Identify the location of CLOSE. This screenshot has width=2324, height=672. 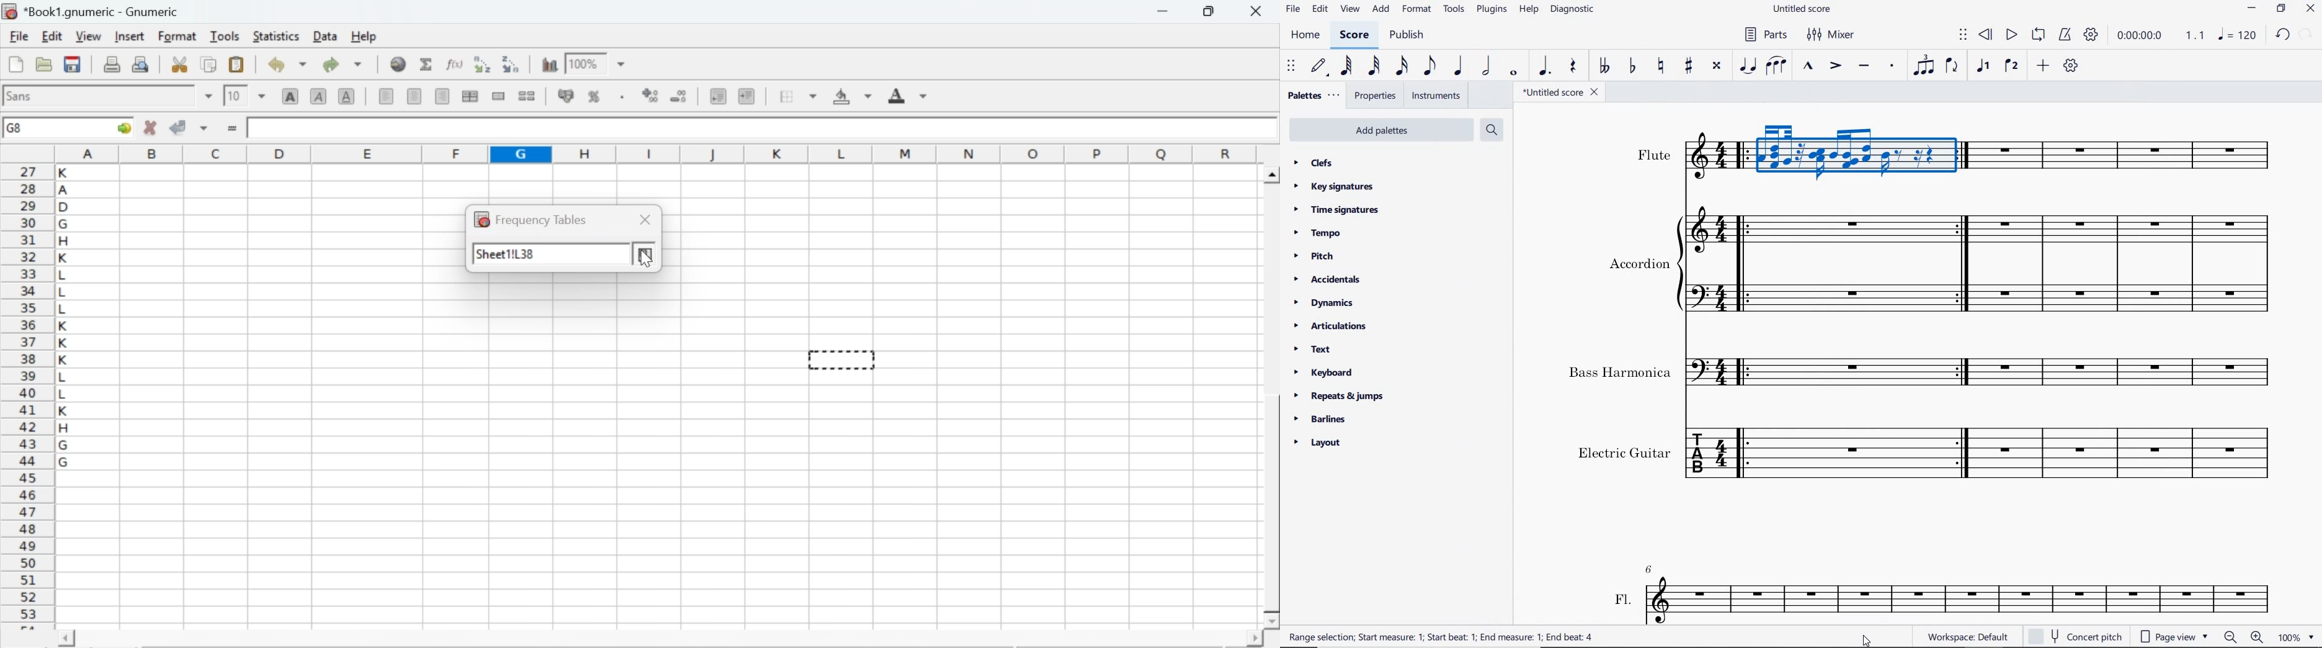
(2311, 9).